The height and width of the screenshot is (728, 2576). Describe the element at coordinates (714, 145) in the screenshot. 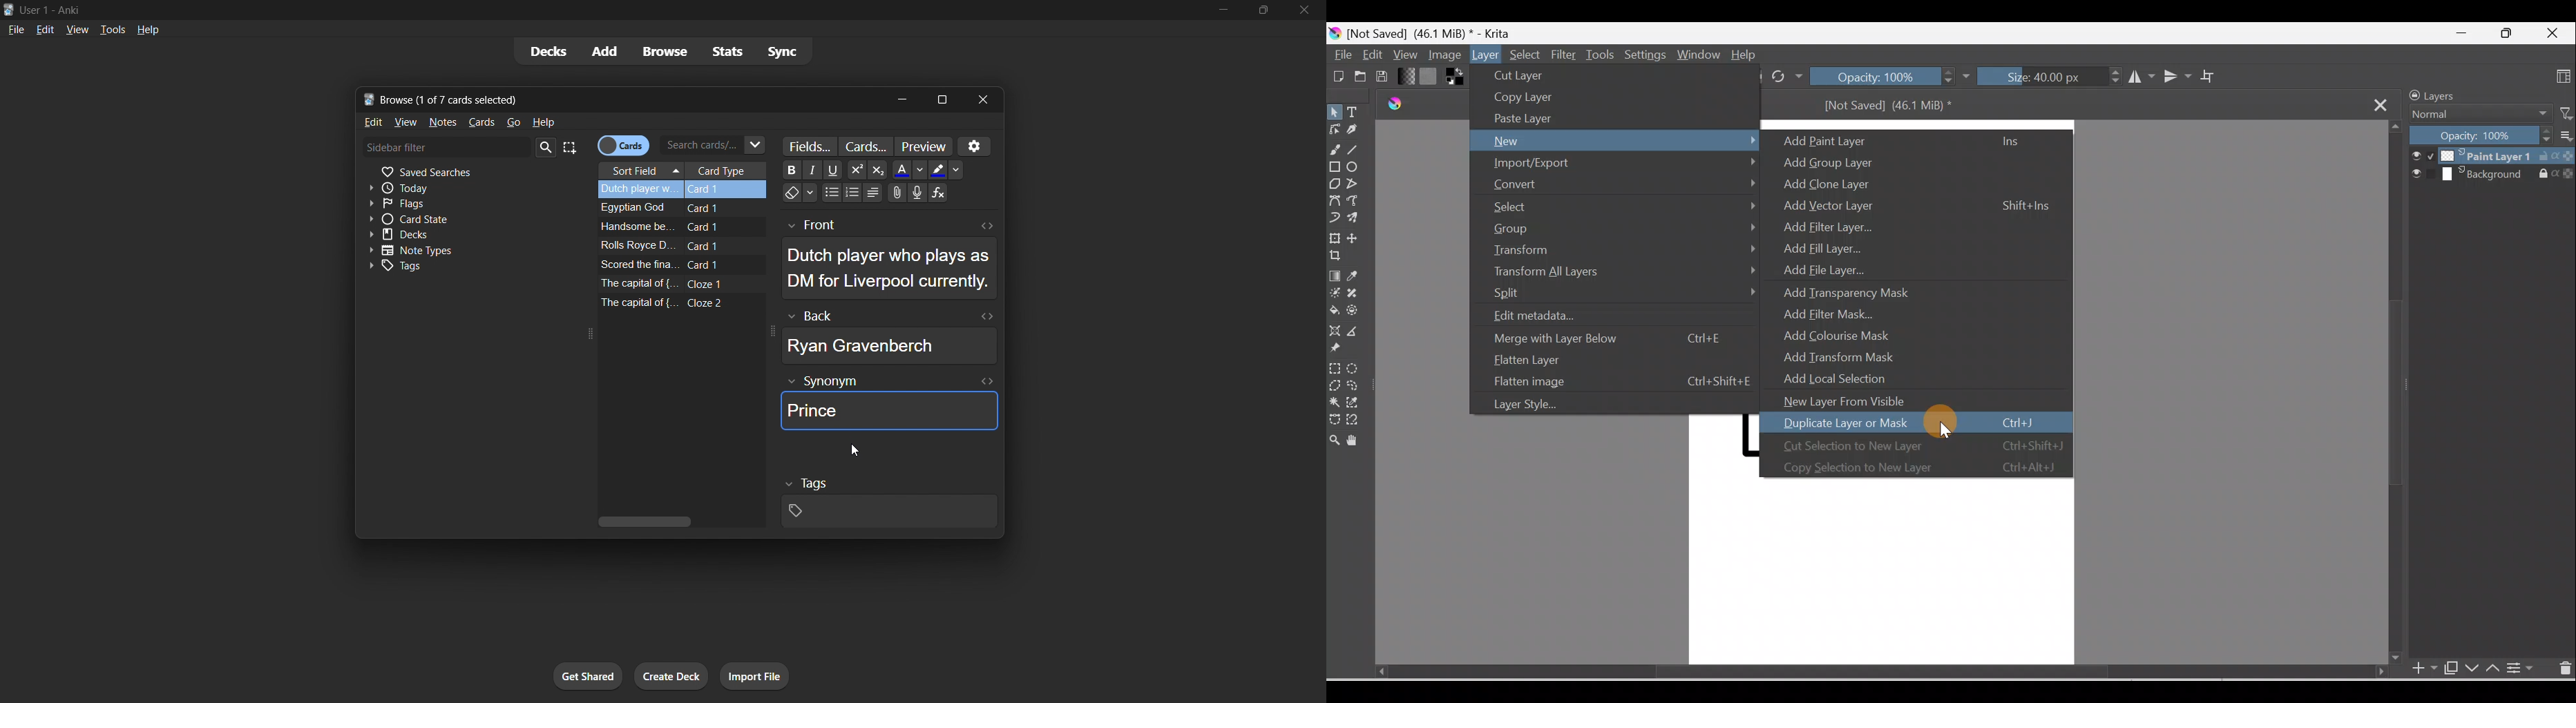

I see `search cards` at that location.